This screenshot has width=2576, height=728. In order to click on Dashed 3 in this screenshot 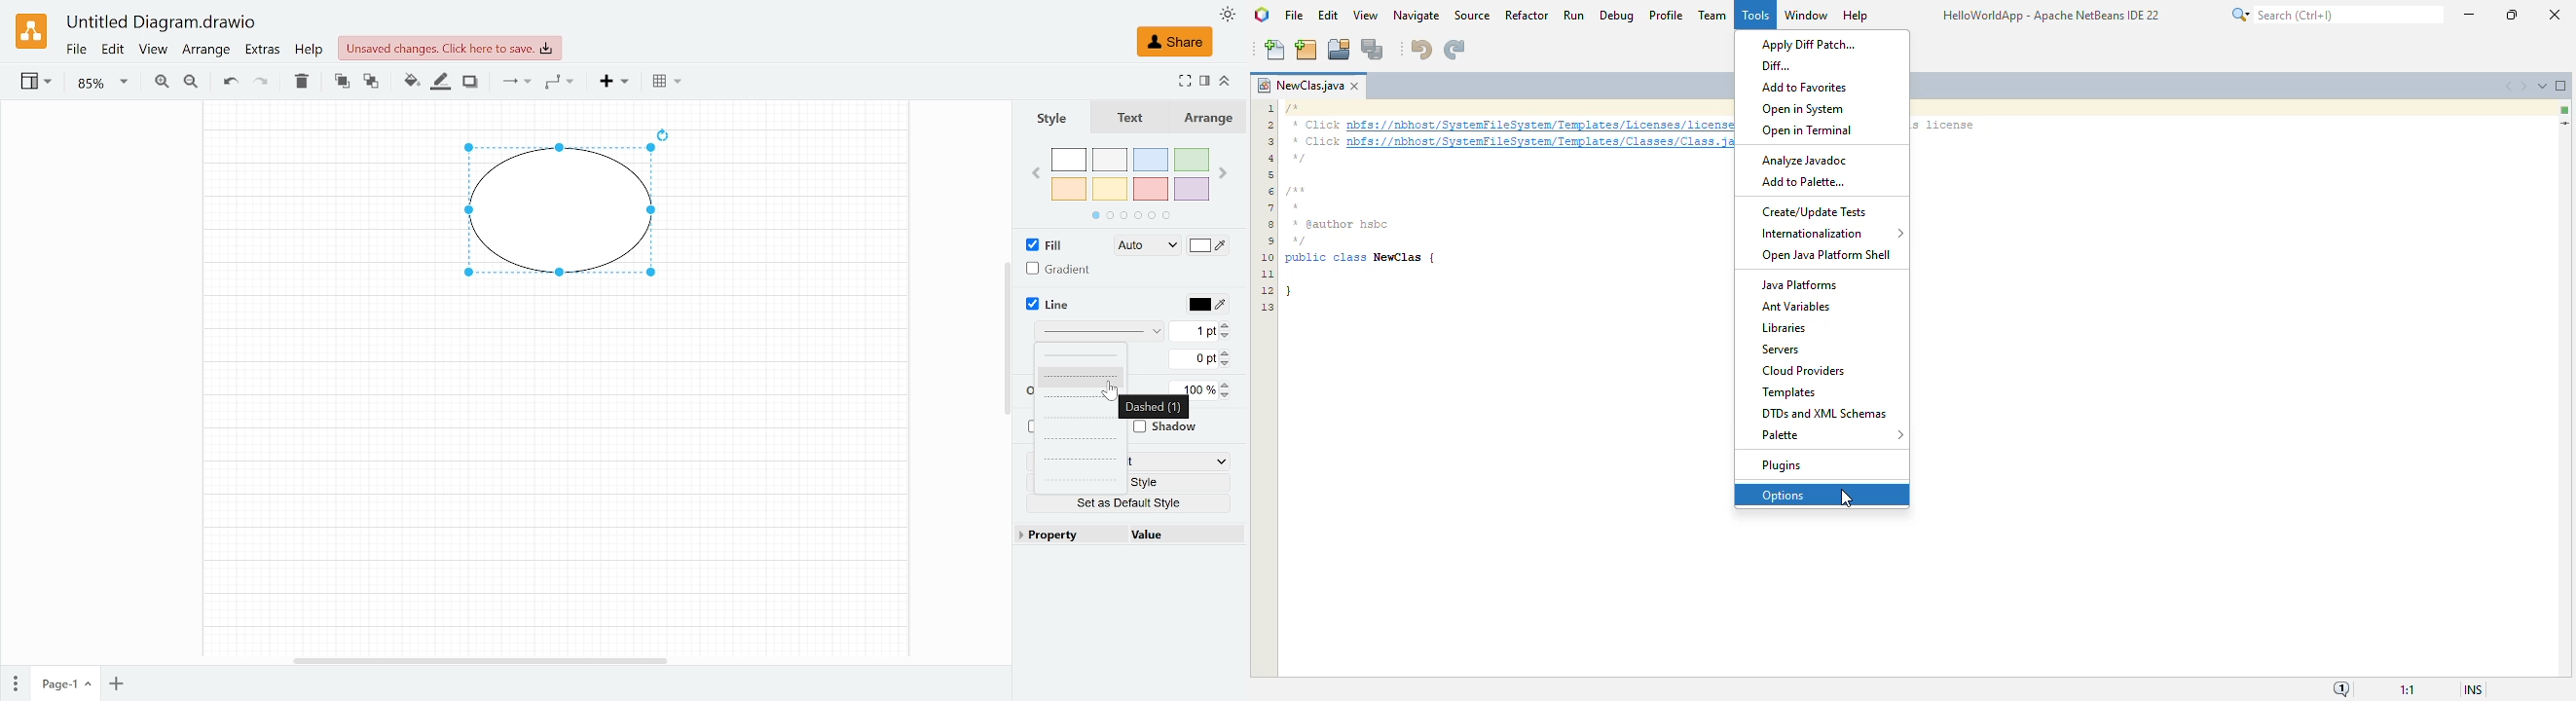, I will do `click(1083, 419)`.